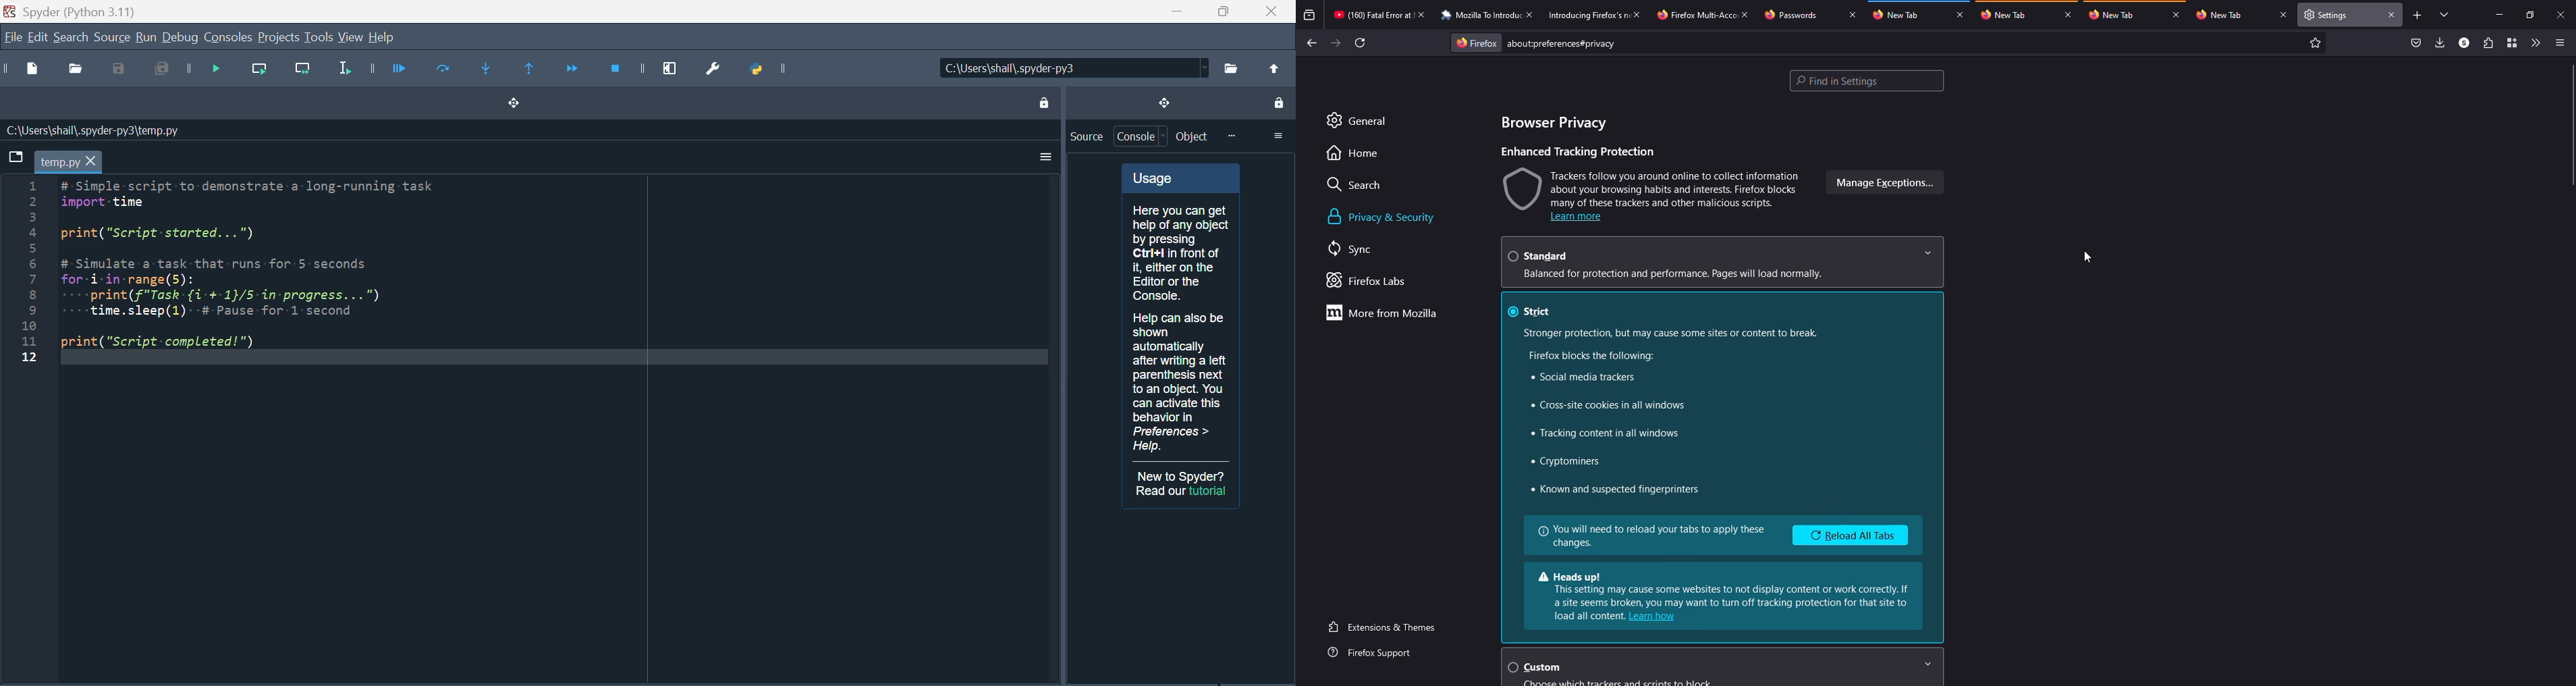 The height and width of the screenshot is (700, 2576). What do you see at coordinates (1171, 11) in the screenshot?
I see `minimise` at bounding box center [1171, 11].